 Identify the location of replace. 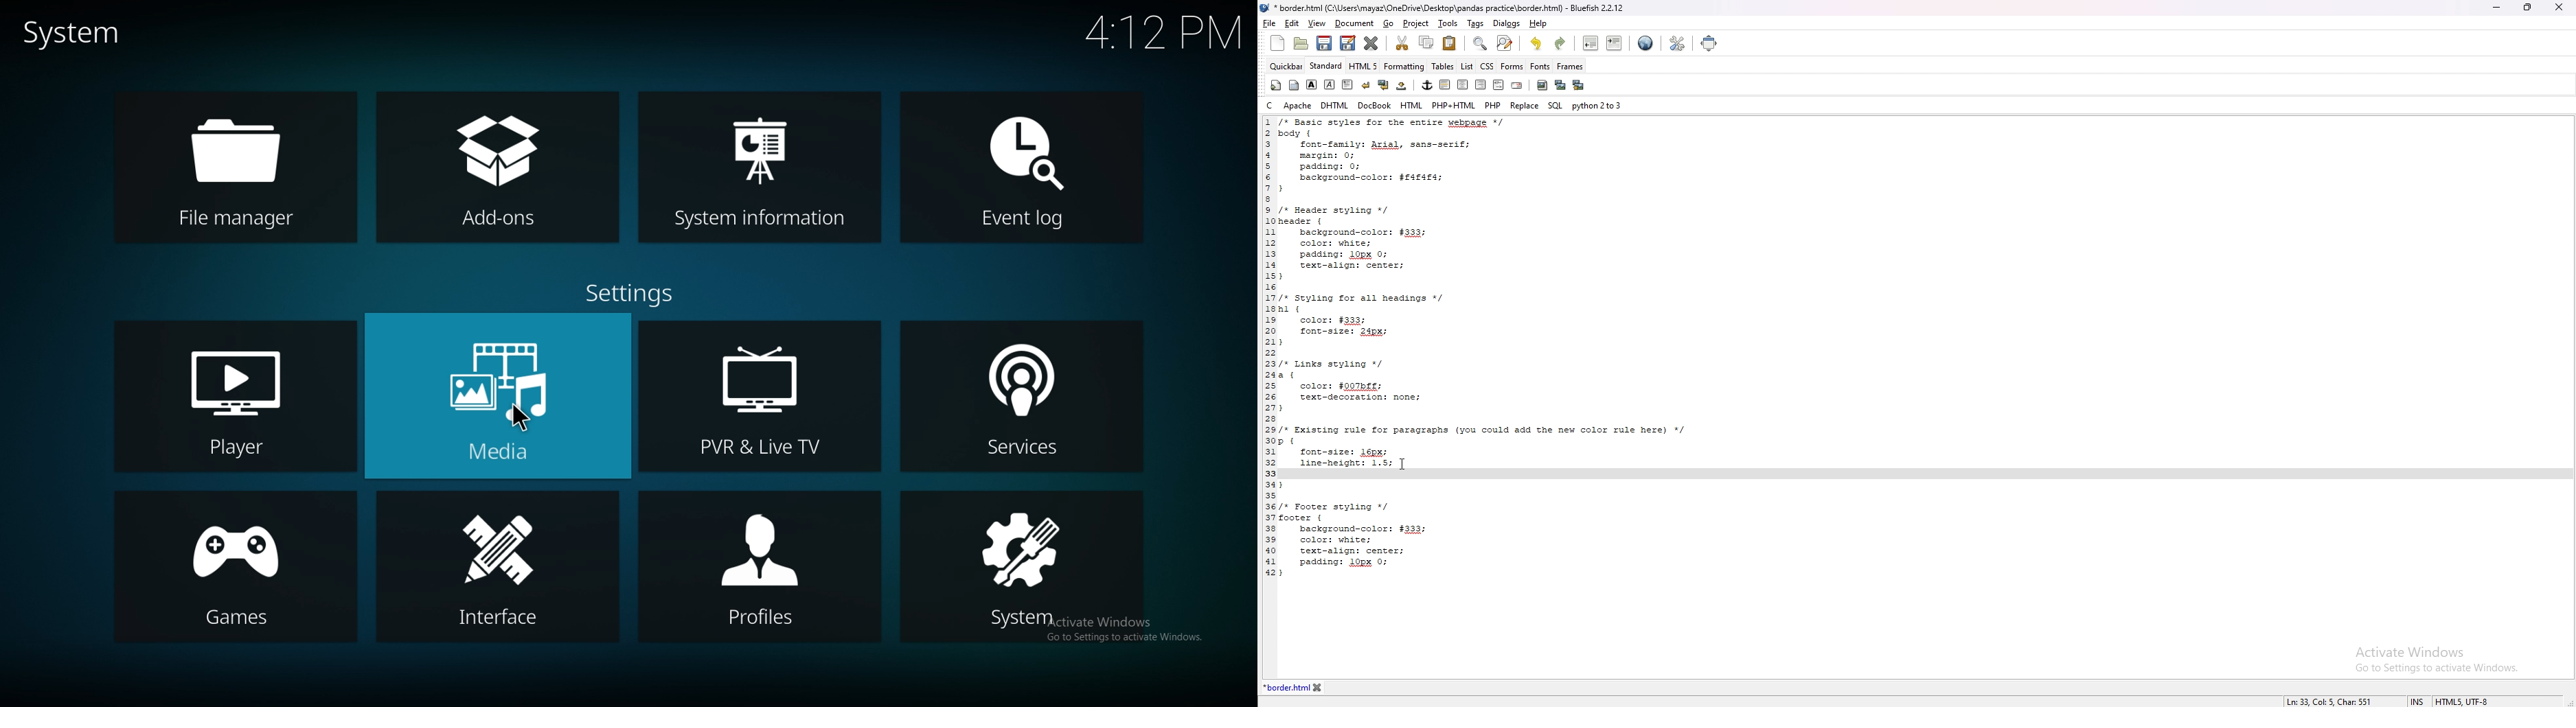
(1524, 105).